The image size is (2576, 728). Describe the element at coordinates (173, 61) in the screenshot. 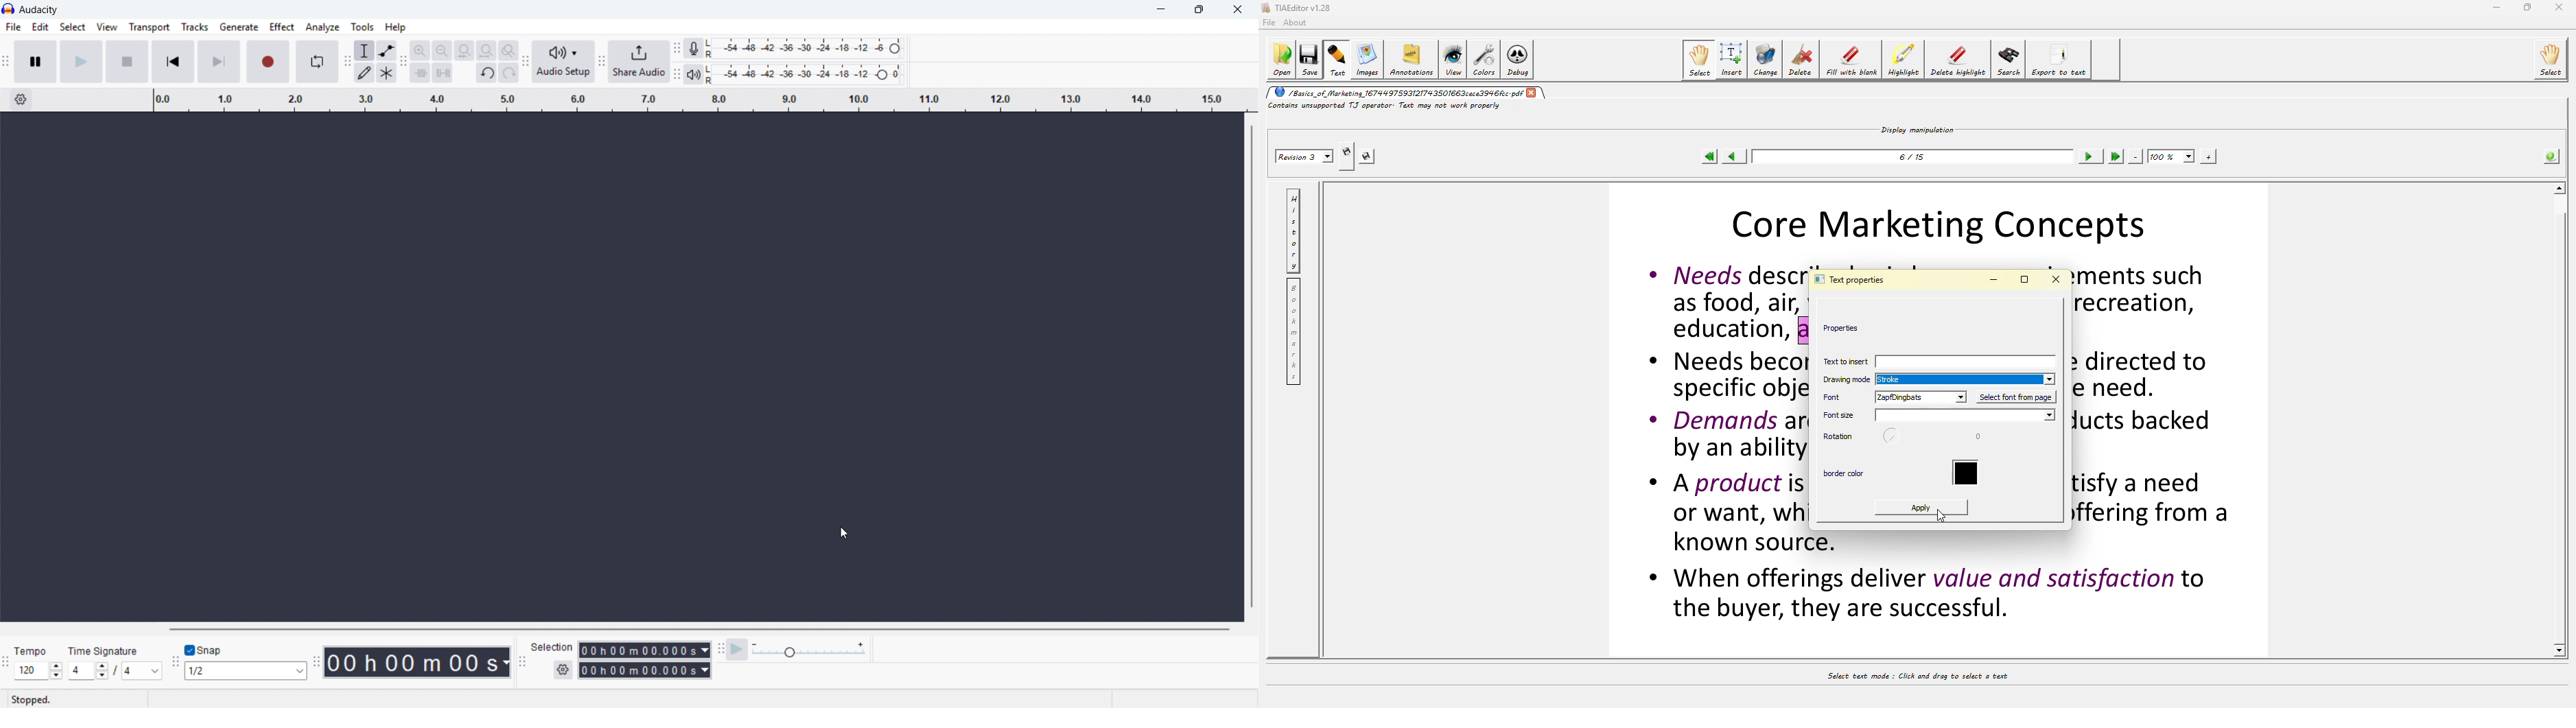

I see `skip to start` at that location.